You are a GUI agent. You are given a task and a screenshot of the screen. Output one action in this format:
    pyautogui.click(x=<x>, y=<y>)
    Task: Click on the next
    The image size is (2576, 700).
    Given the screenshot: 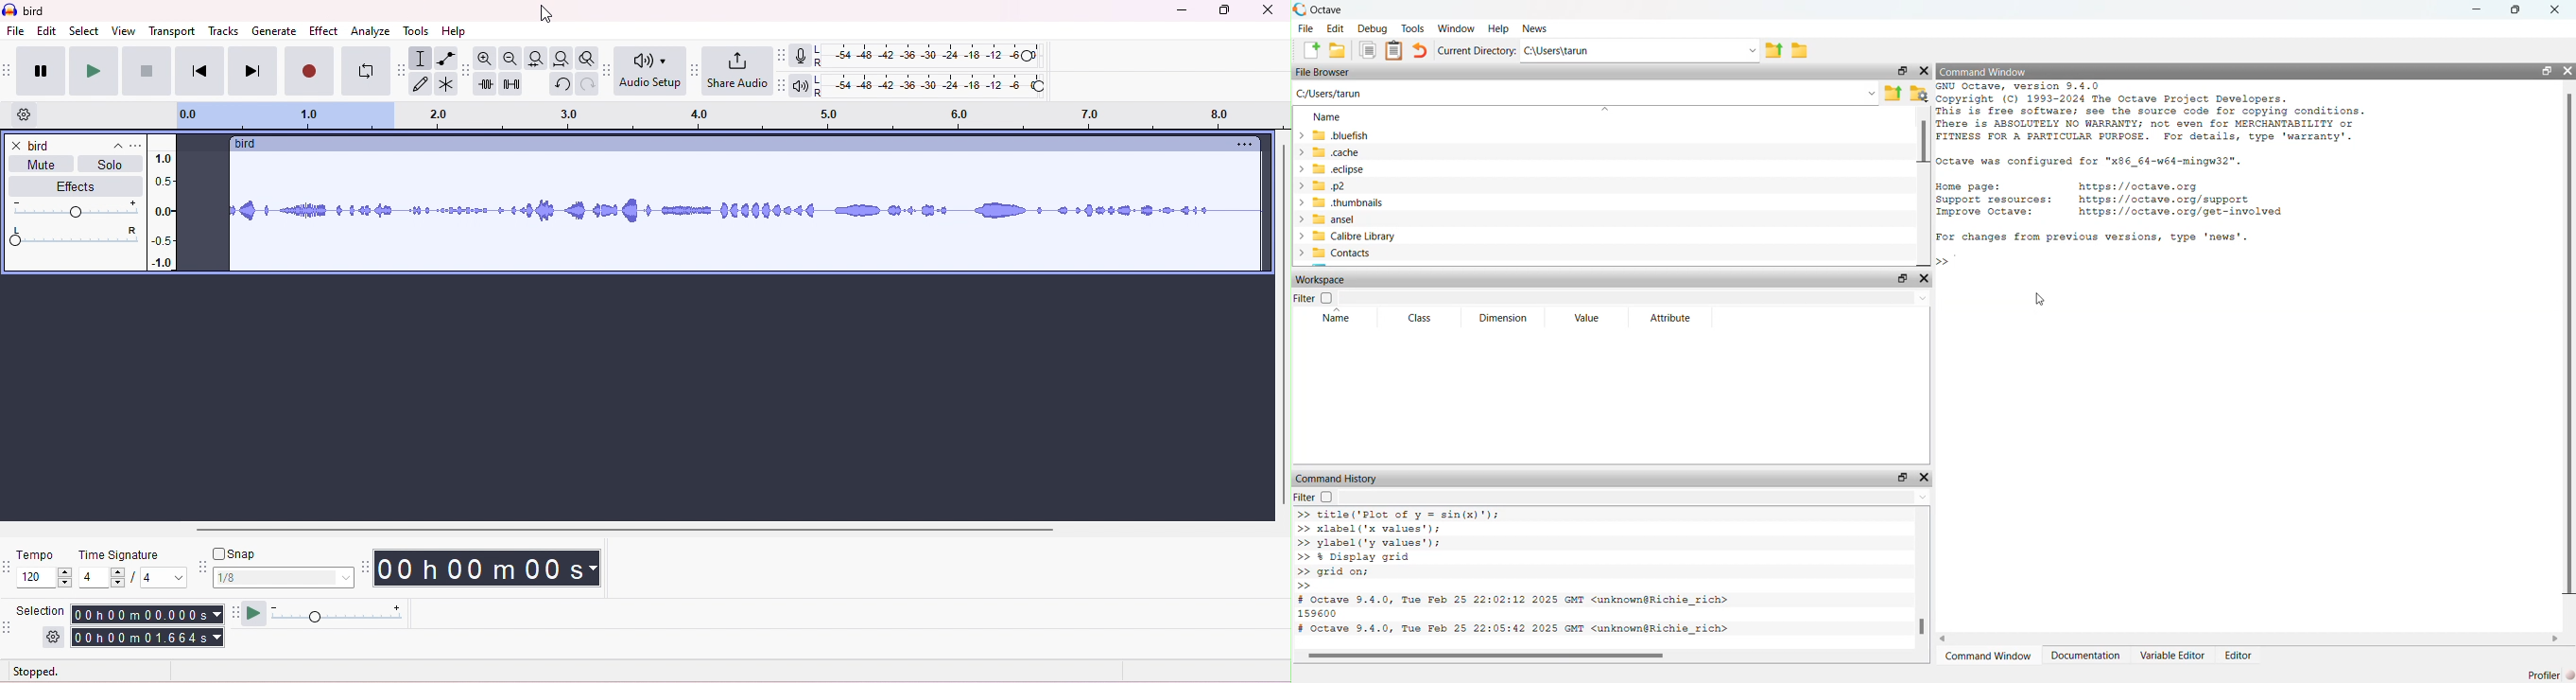 What is the action you would take?
    pyautogui.click(x=251, y=72)
    